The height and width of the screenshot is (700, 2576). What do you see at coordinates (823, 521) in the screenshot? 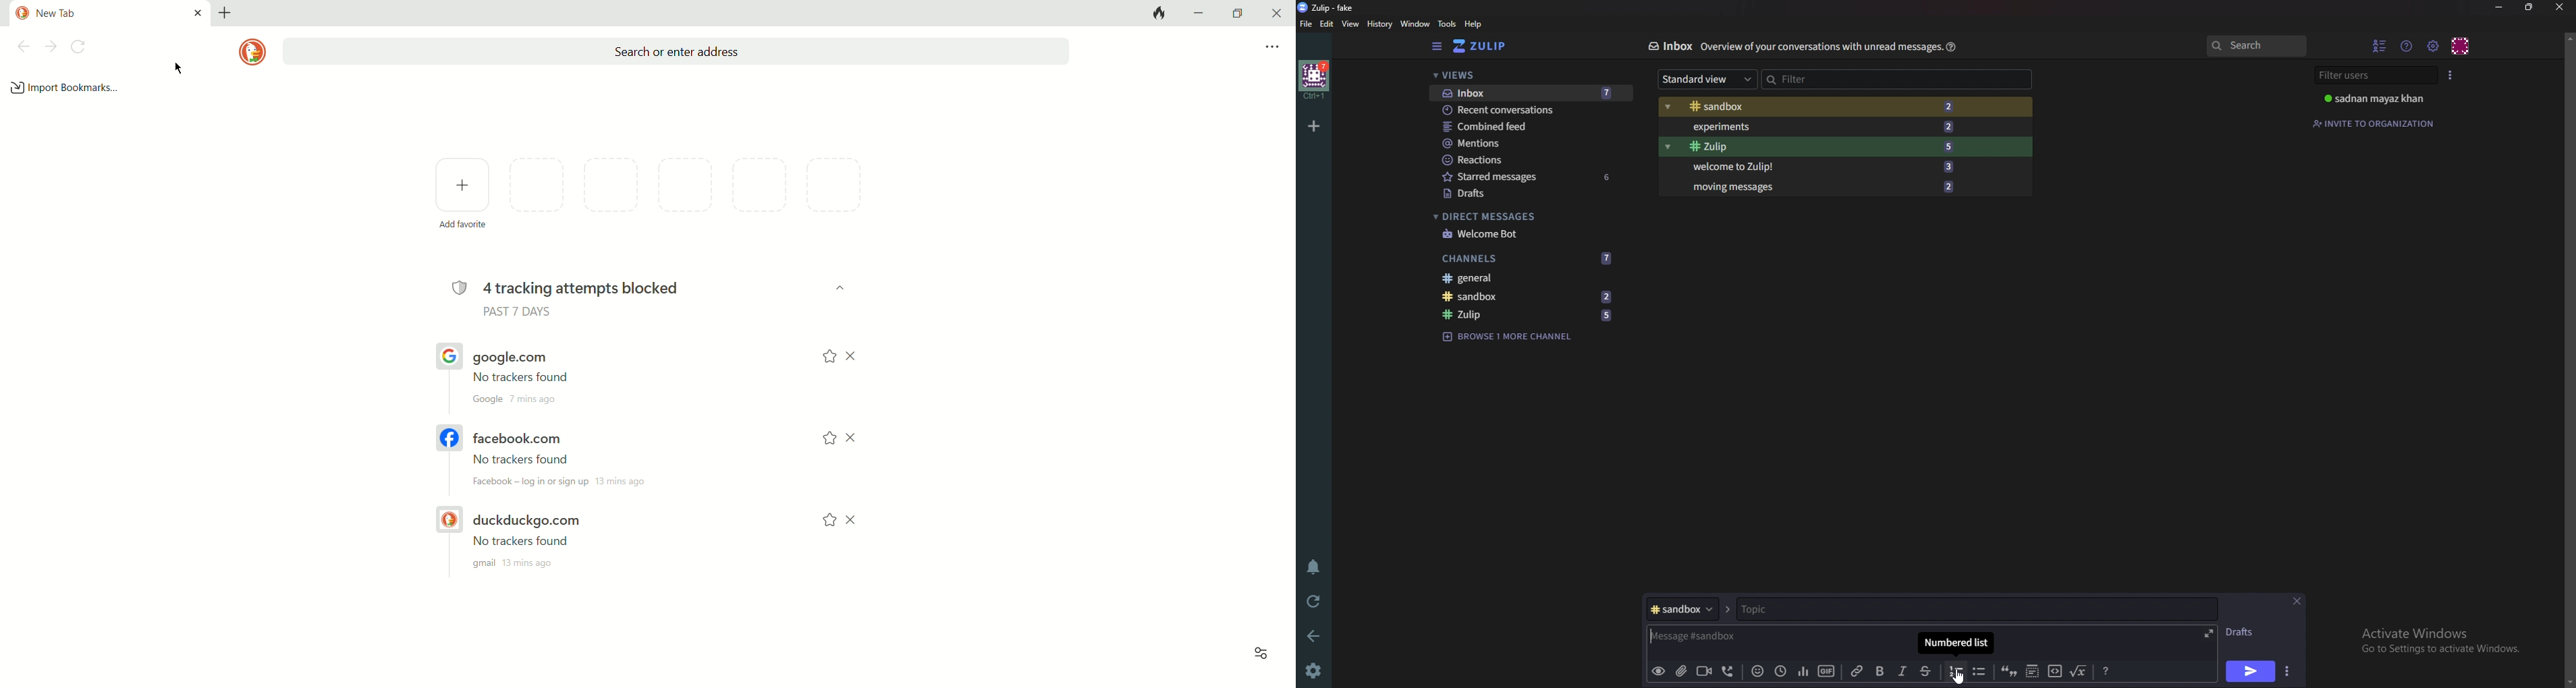
I see `add to favorites ` at bounding box center [823, 521].